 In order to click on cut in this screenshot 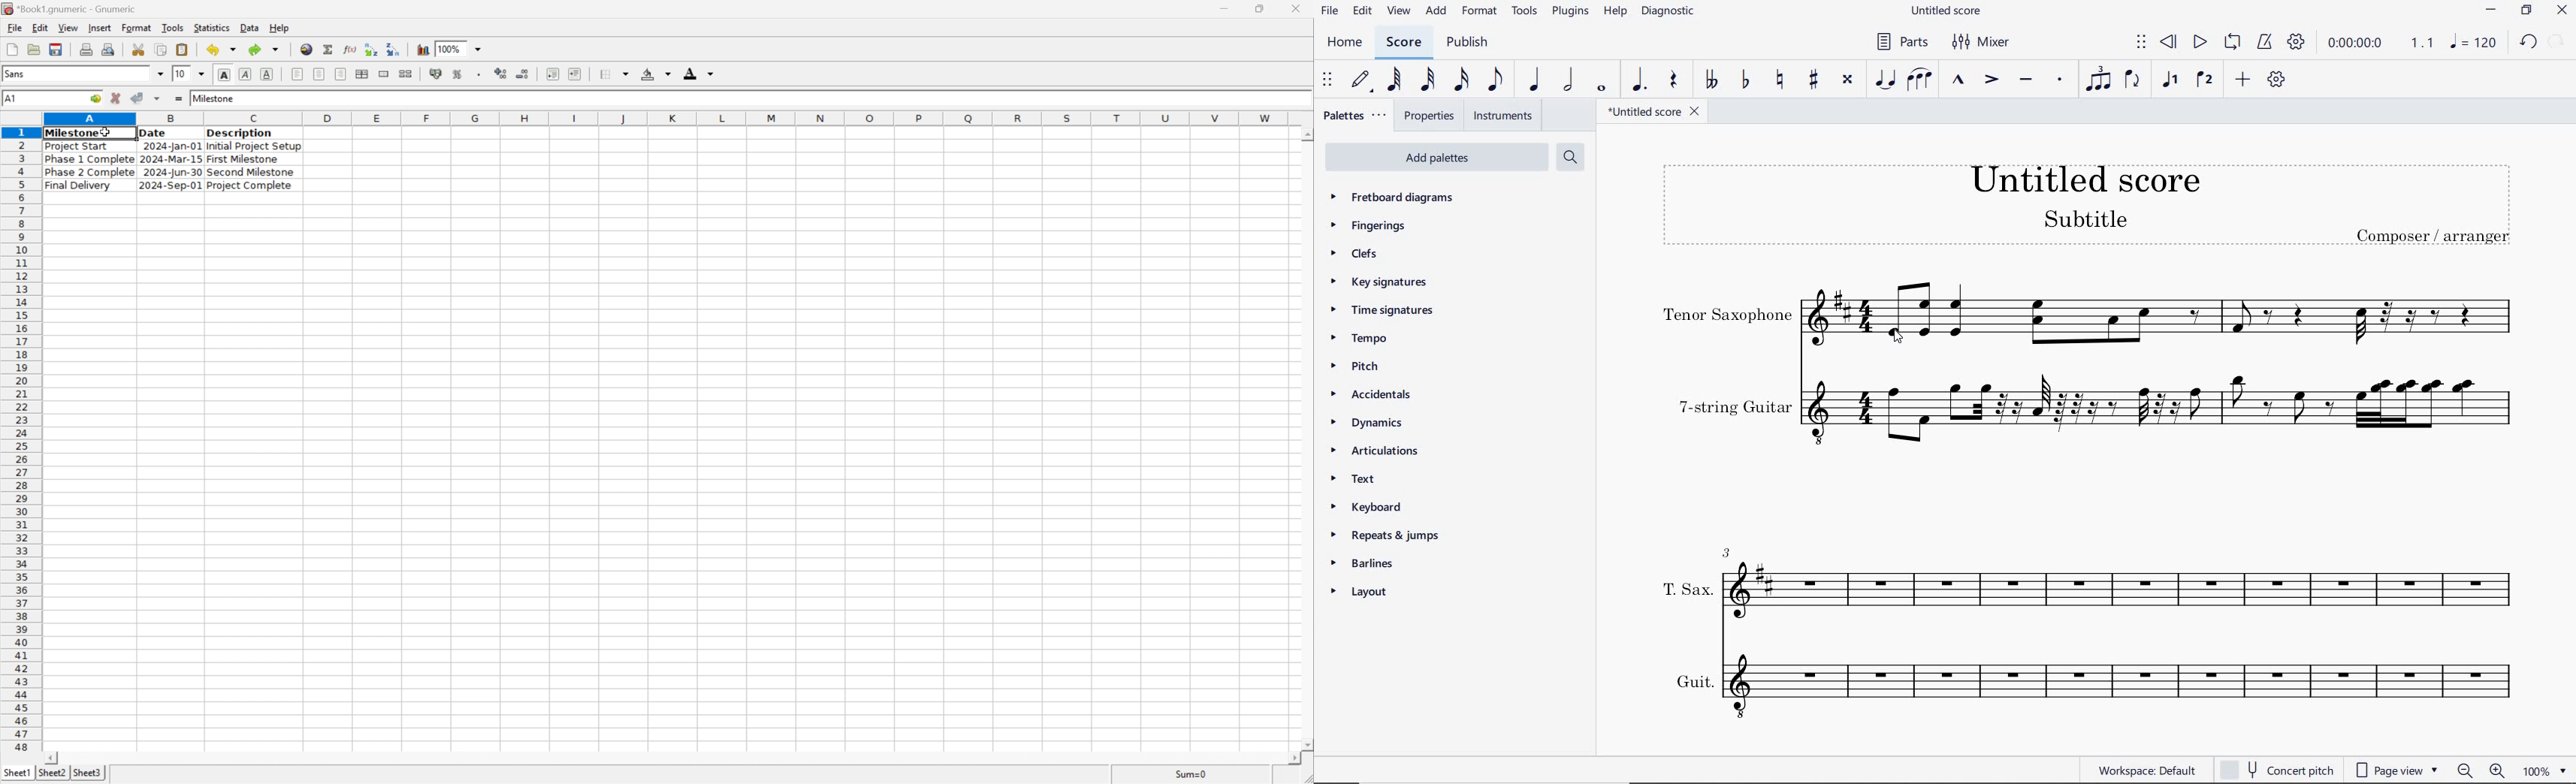, I will do `click(139, 49)`.